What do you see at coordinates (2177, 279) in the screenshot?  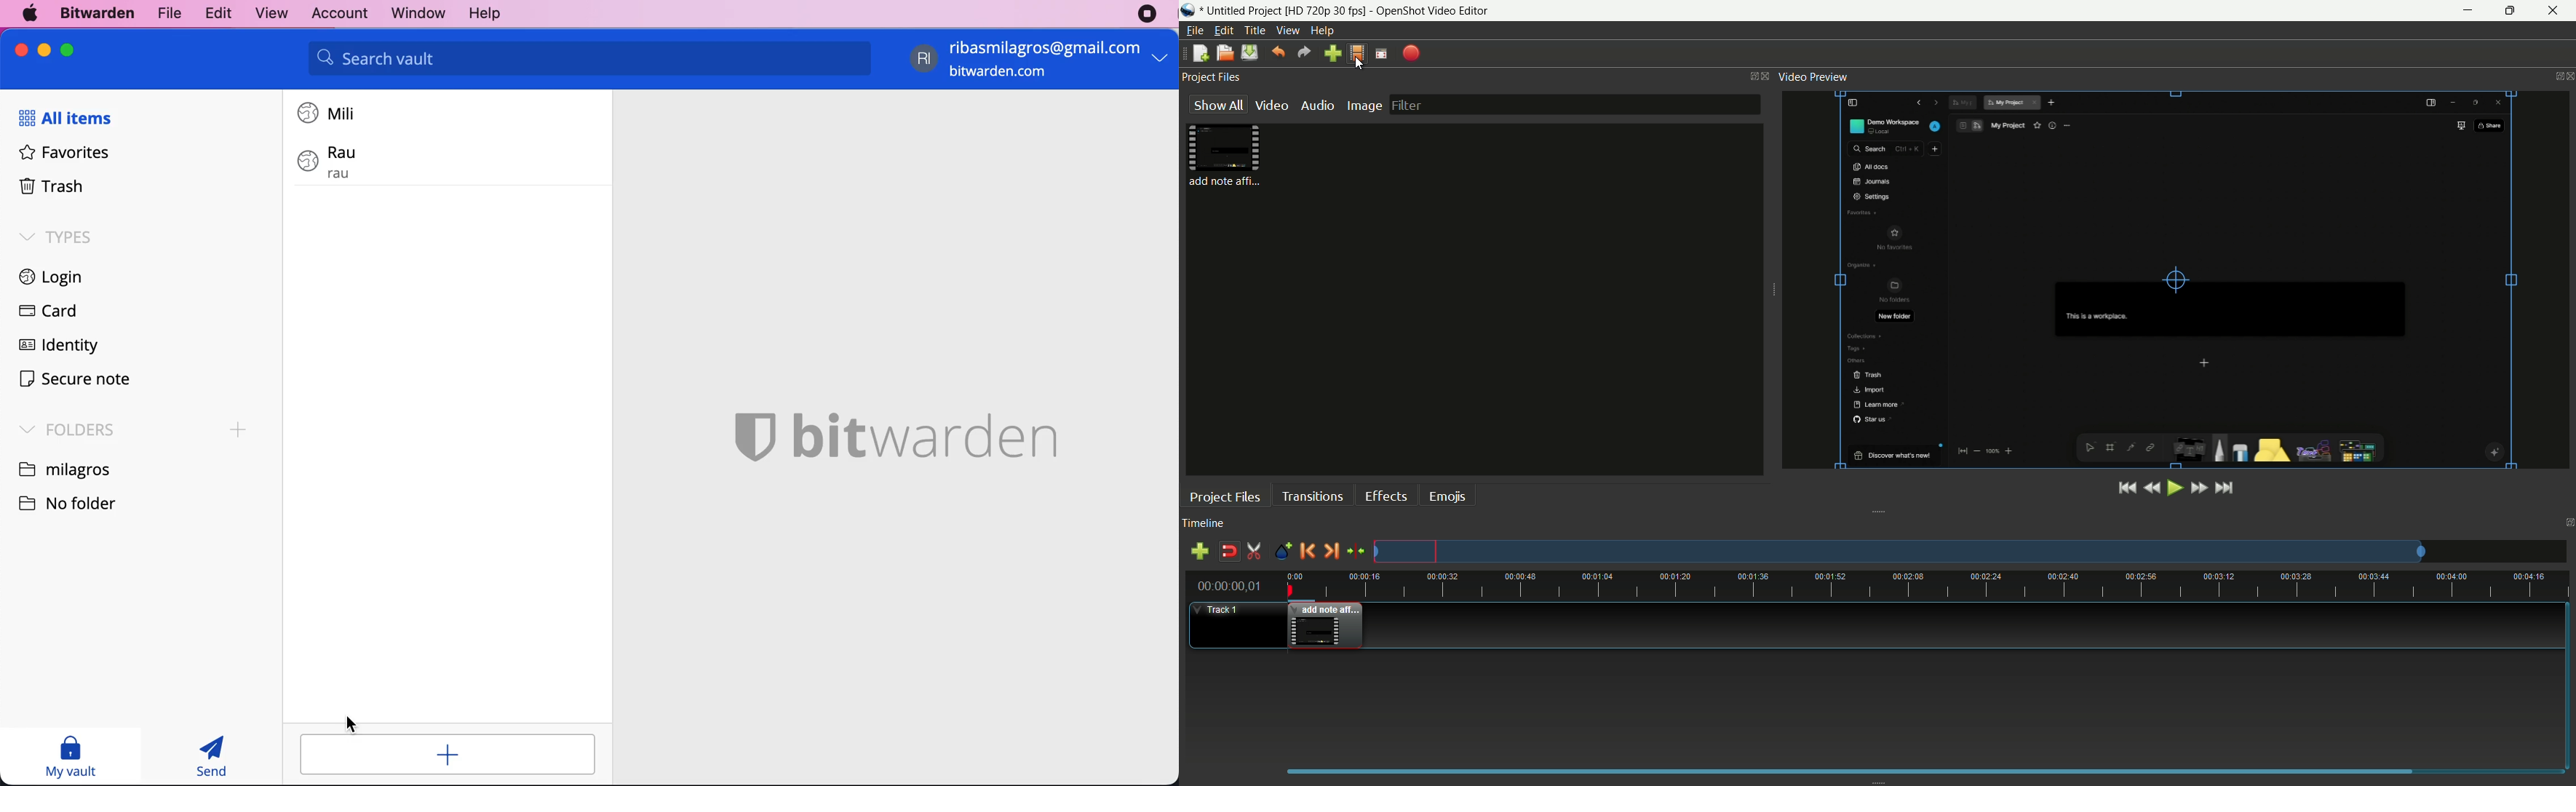 I see `video preview` at bounding box center [2177, 279].